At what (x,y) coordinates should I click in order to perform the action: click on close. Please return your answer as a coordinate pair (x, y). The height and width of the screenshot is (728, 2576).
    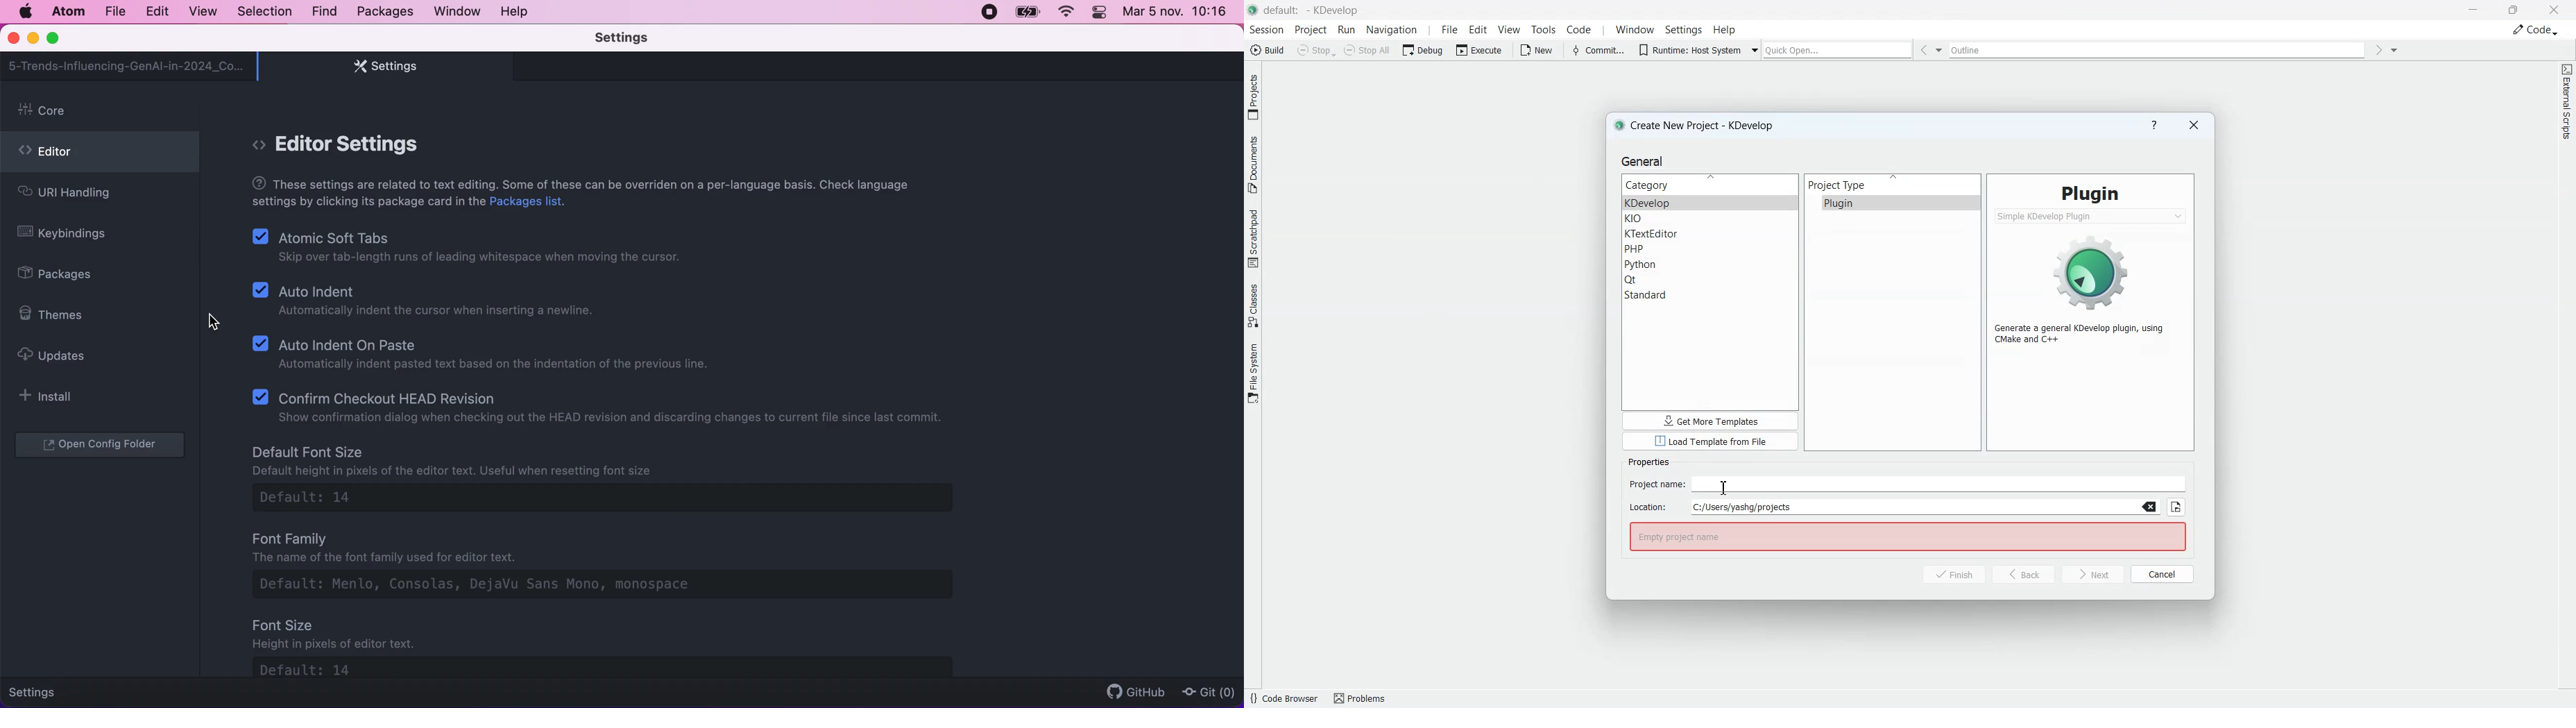
    Looking at the image, I should click on (15, 39).